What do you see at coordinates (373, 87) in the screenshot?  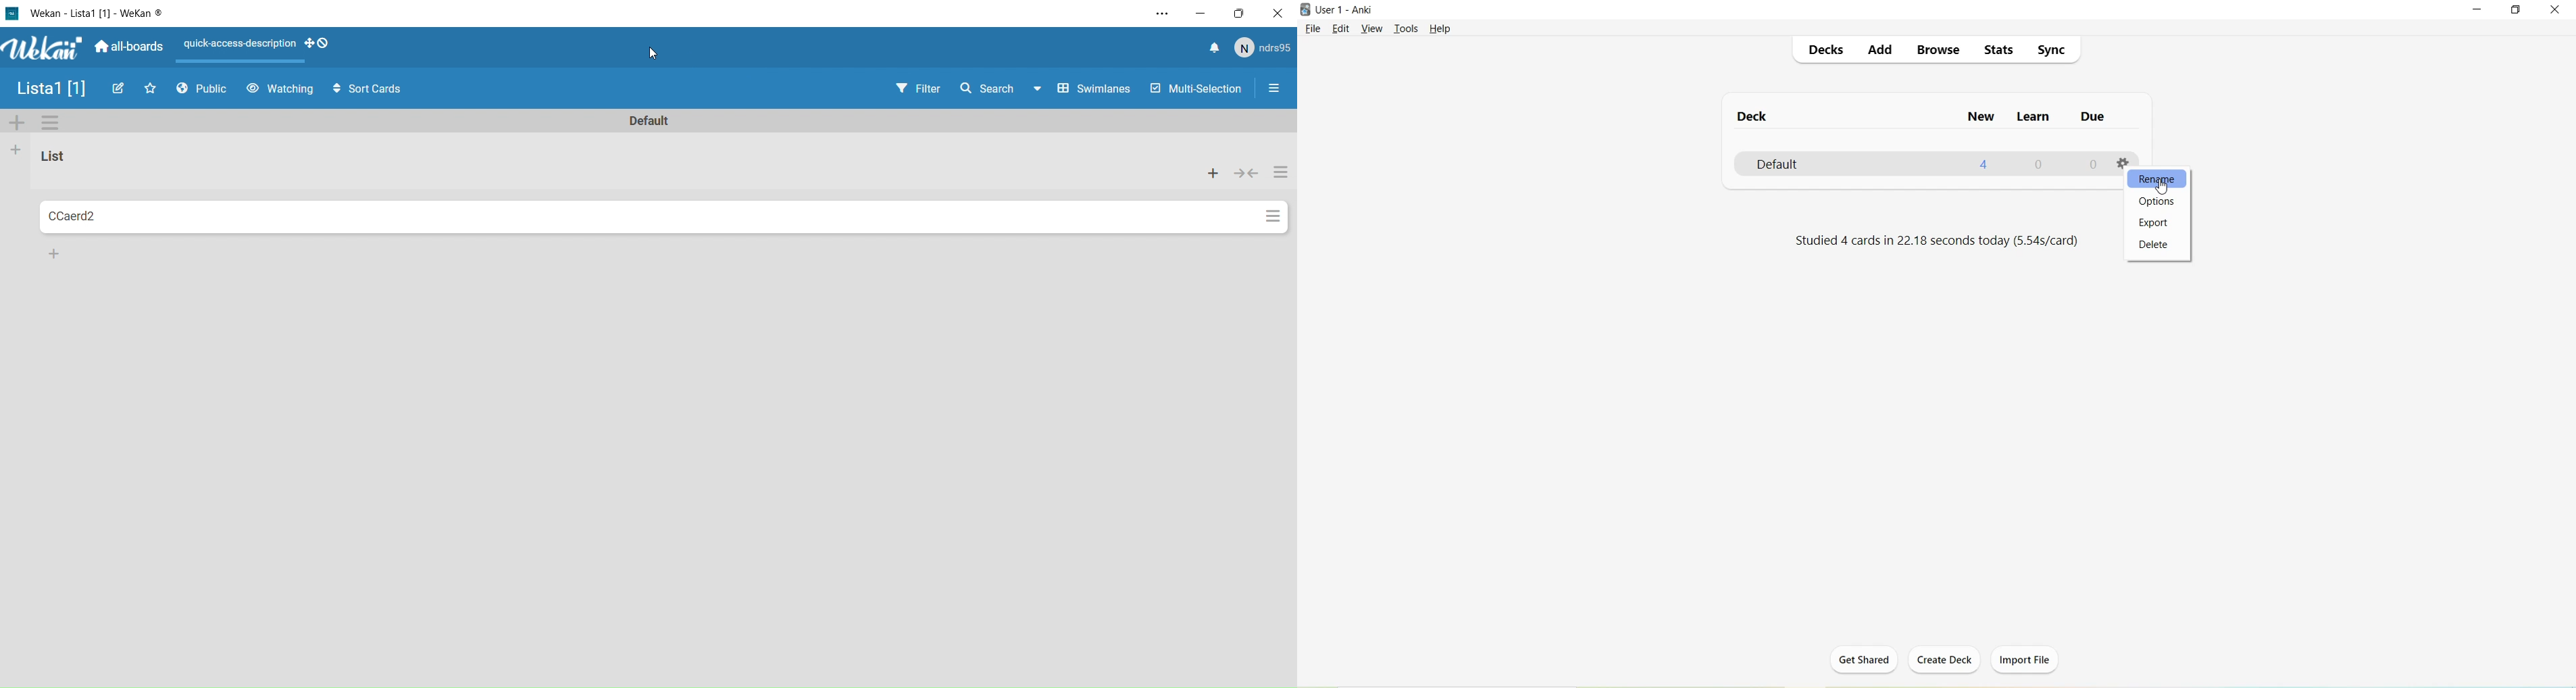 I see `Sort Cards` at bounding box center [373, 87].